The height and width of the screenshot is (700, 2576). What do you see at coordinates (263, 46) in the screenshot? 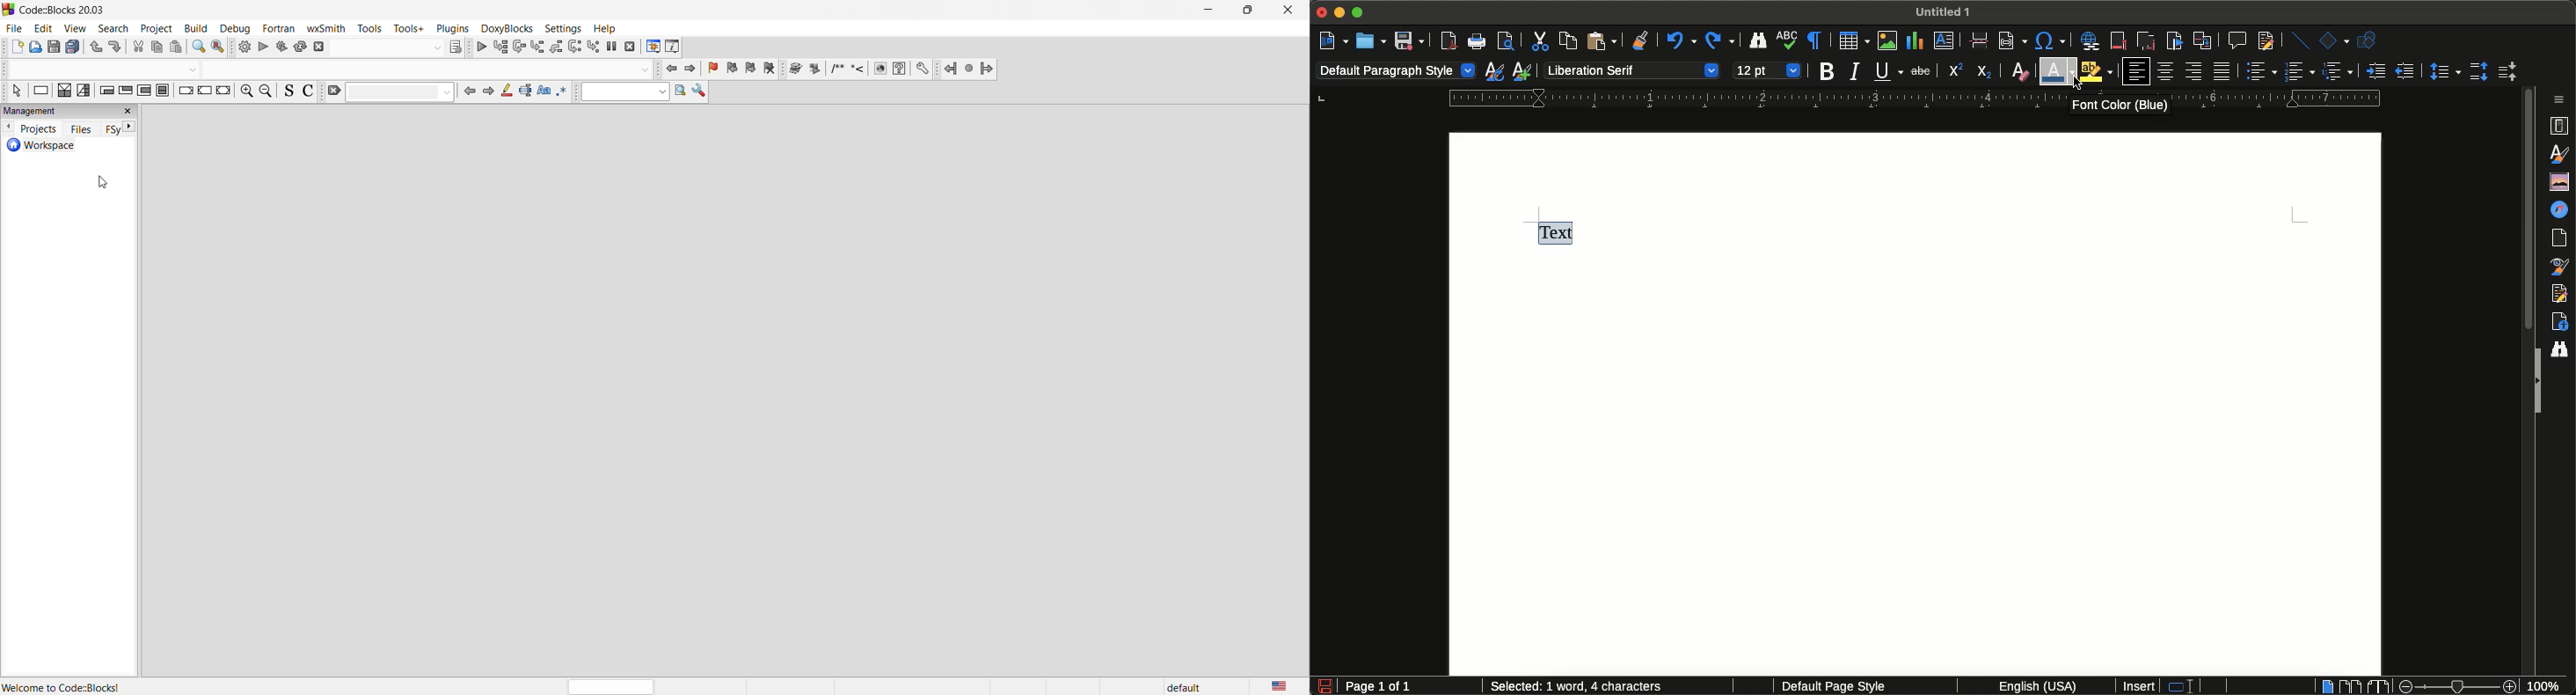
I see `run` at bounding box center [263, 46].